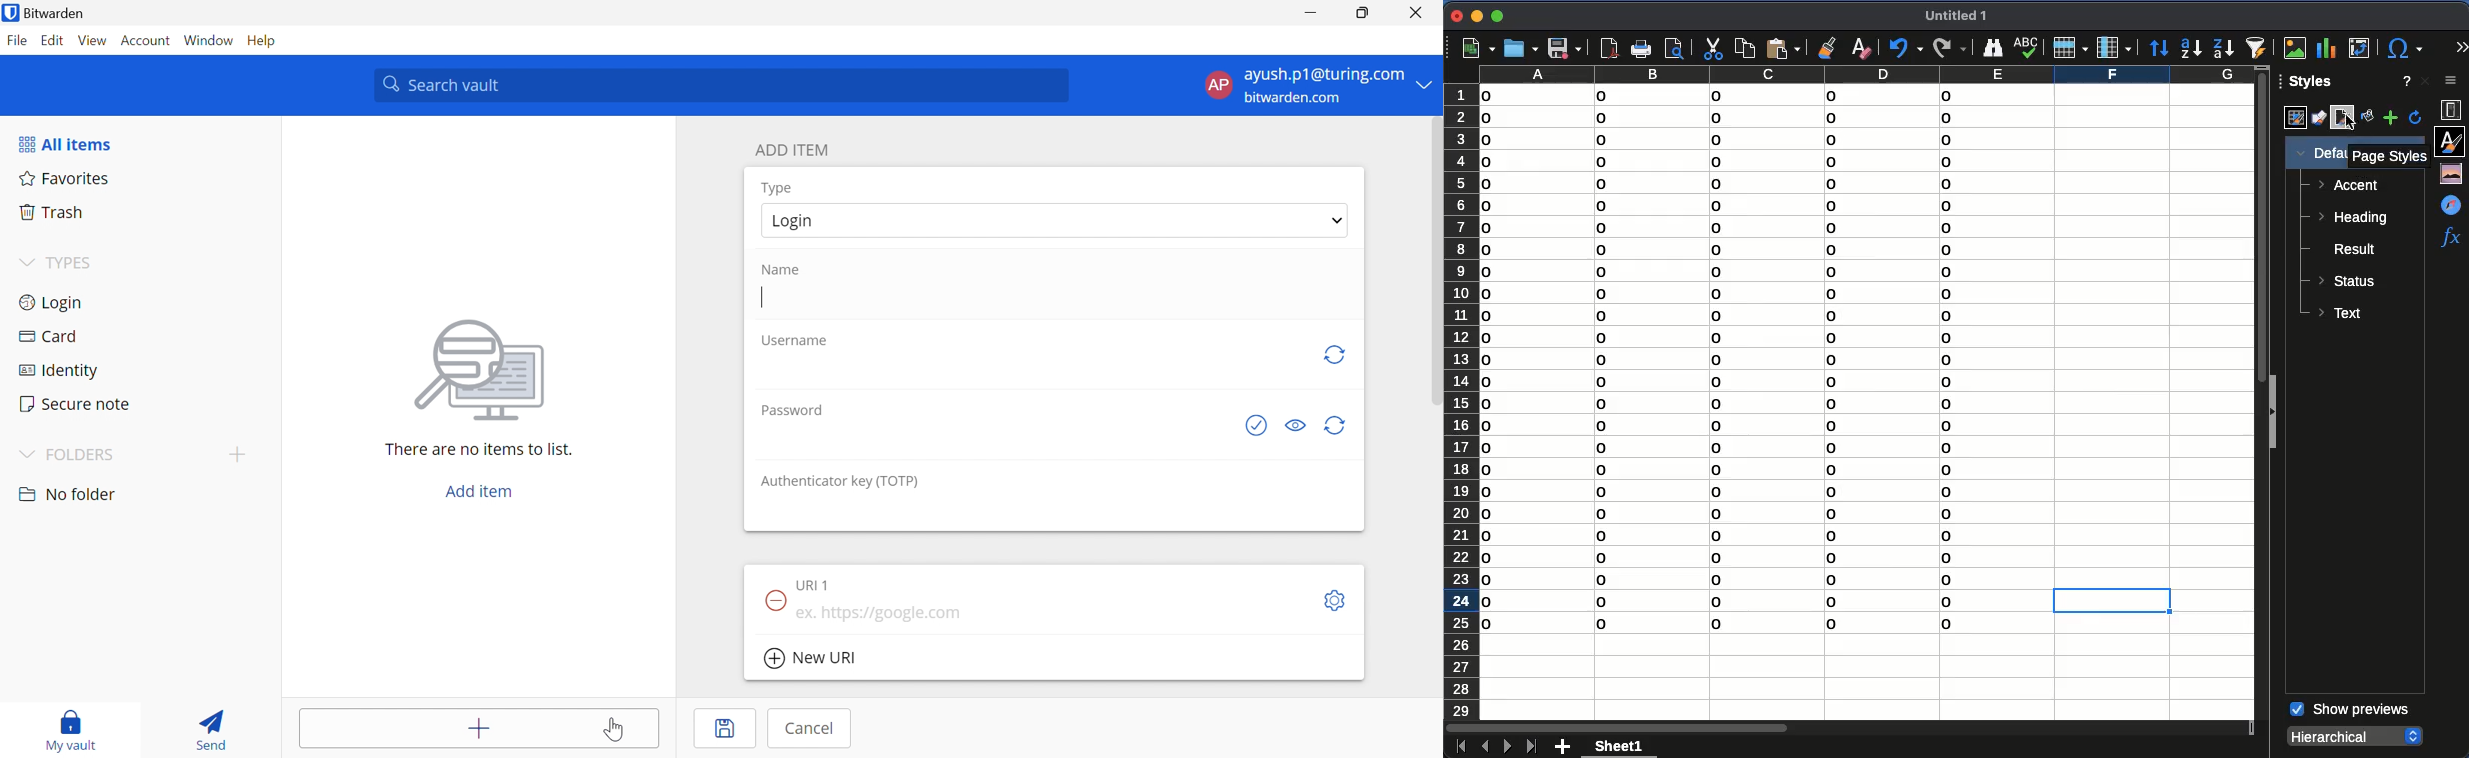 The image size is (2492, 784). Describe the element at coordinates (2390, 157) in the screenshot. I see `page styles` at that location.